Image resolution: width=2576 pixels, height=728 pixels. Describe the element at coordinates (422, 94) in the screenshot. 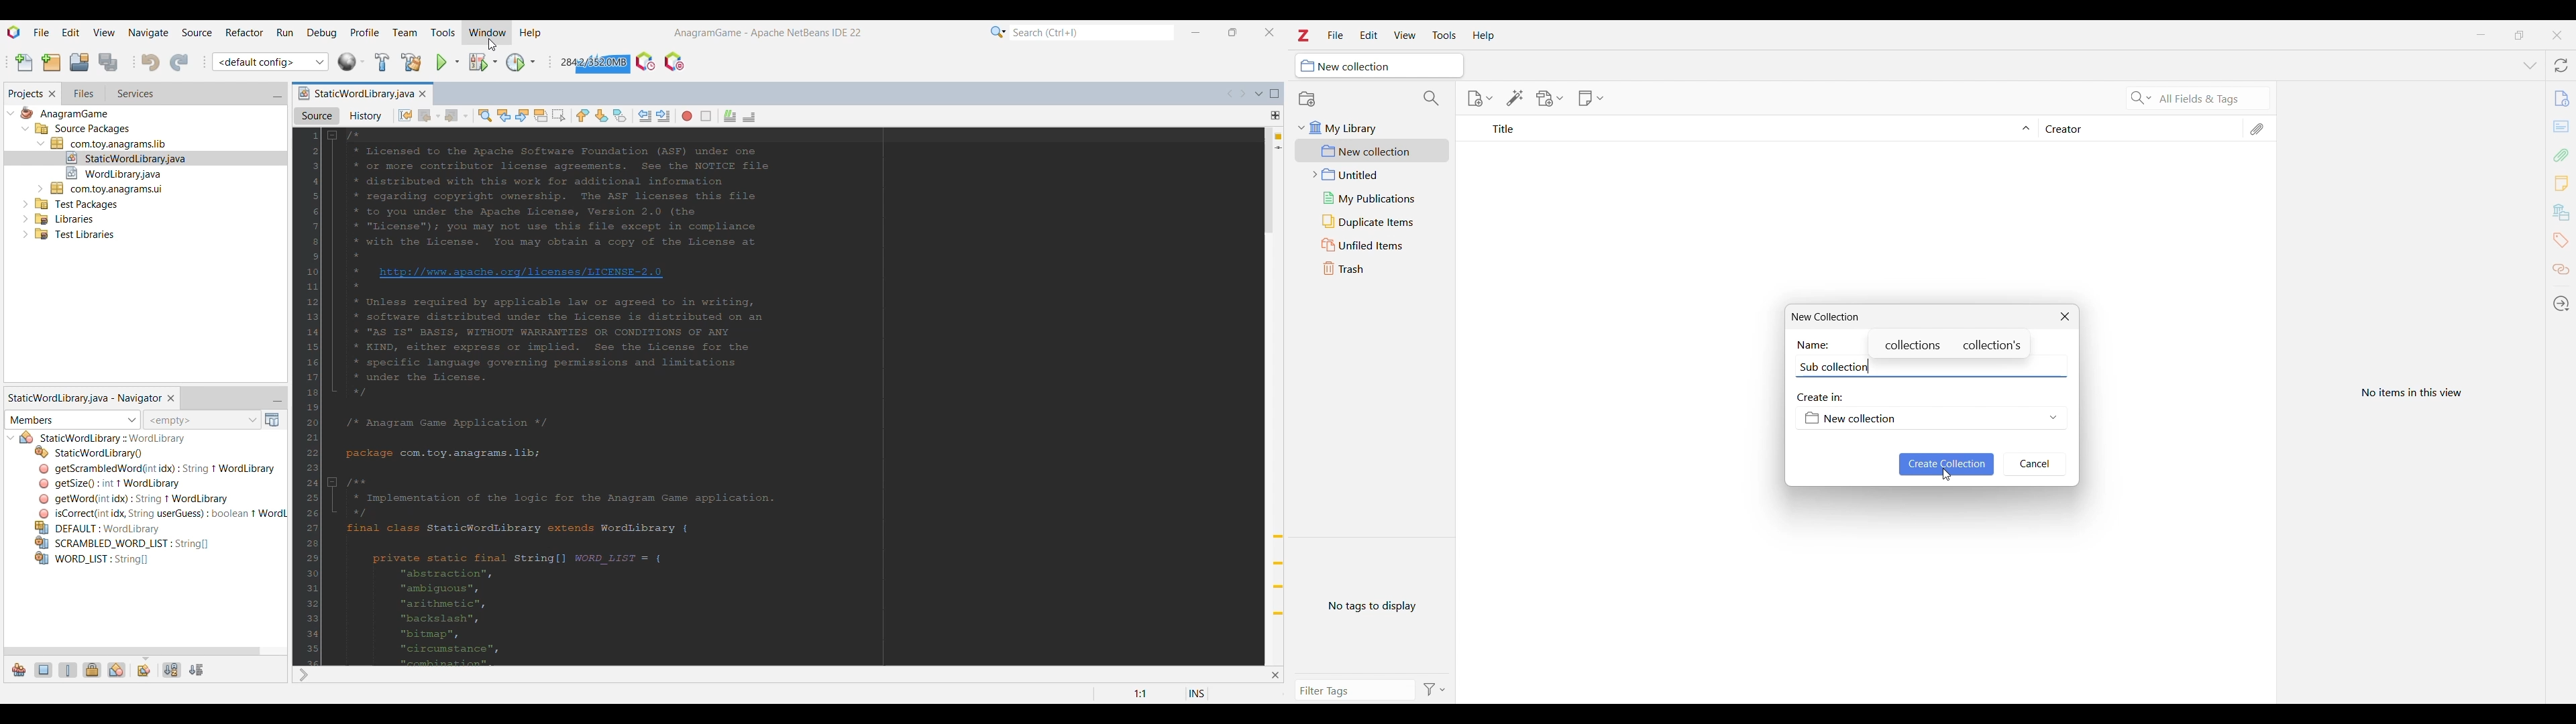

I see `Close current tab` at that location.